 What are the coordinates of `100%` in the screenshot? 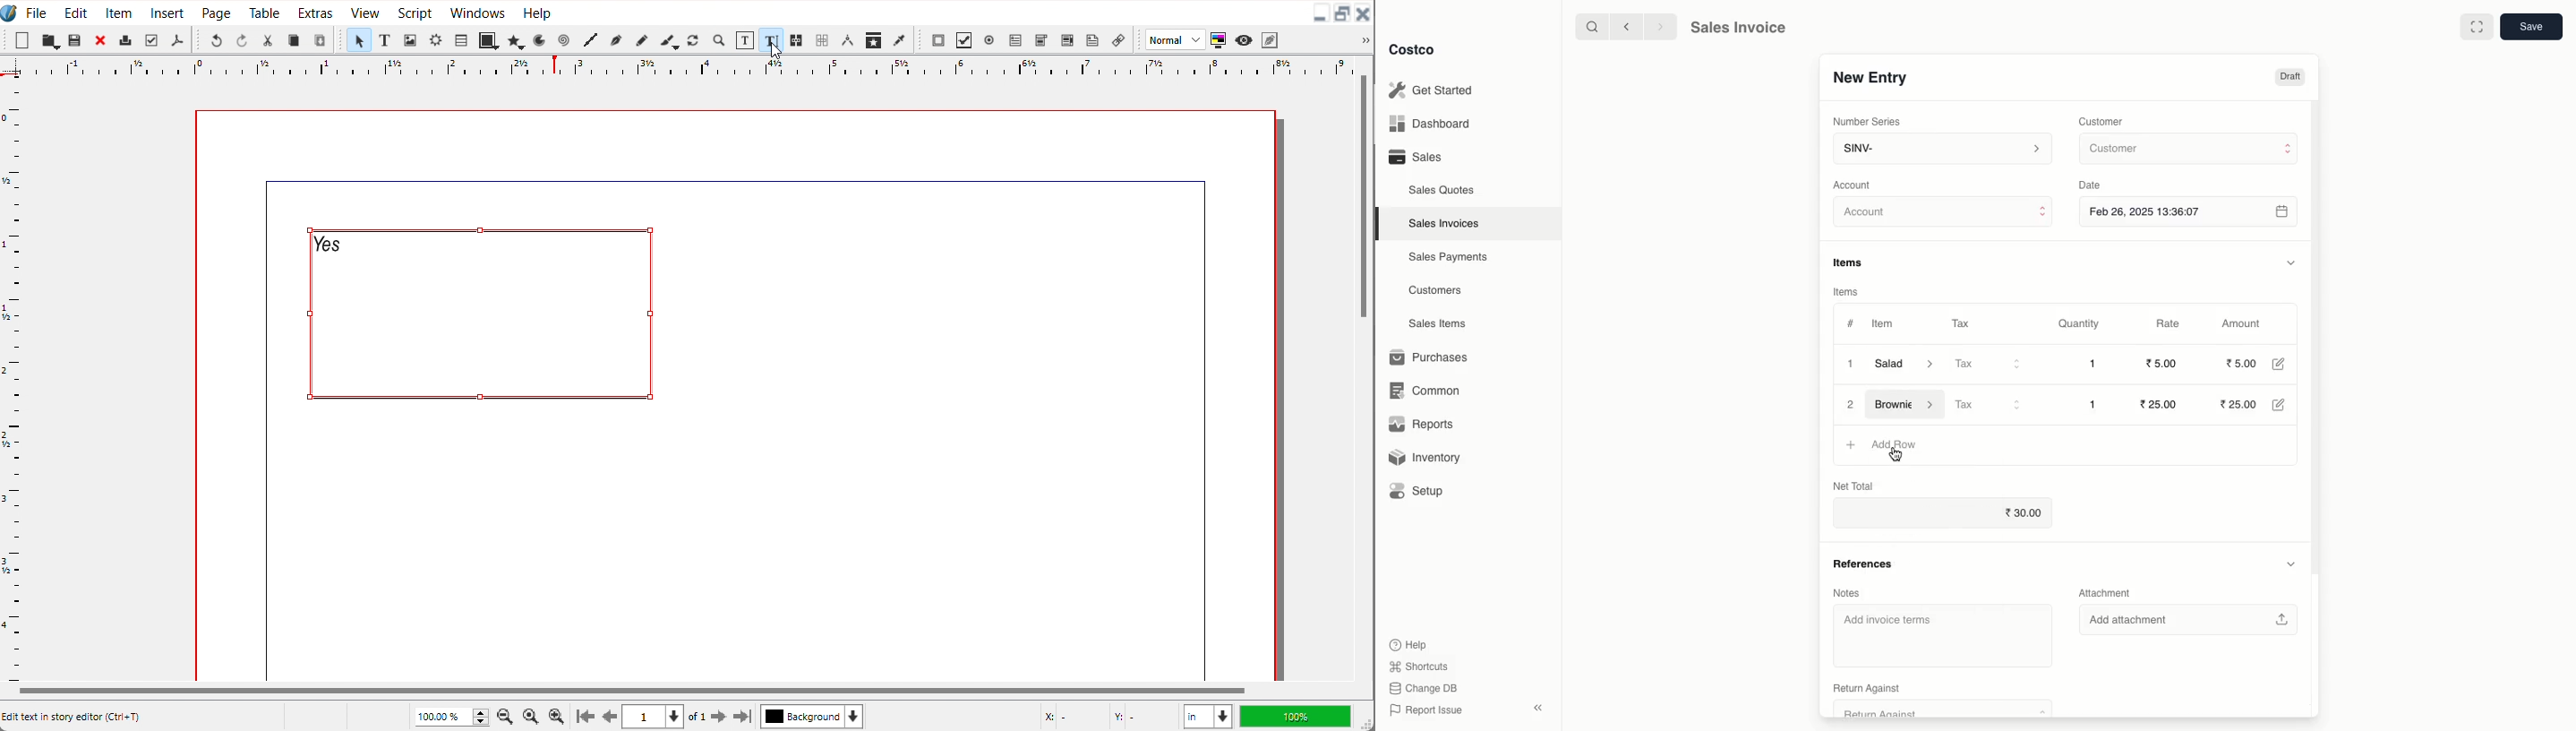 It's located at (1295, 716).